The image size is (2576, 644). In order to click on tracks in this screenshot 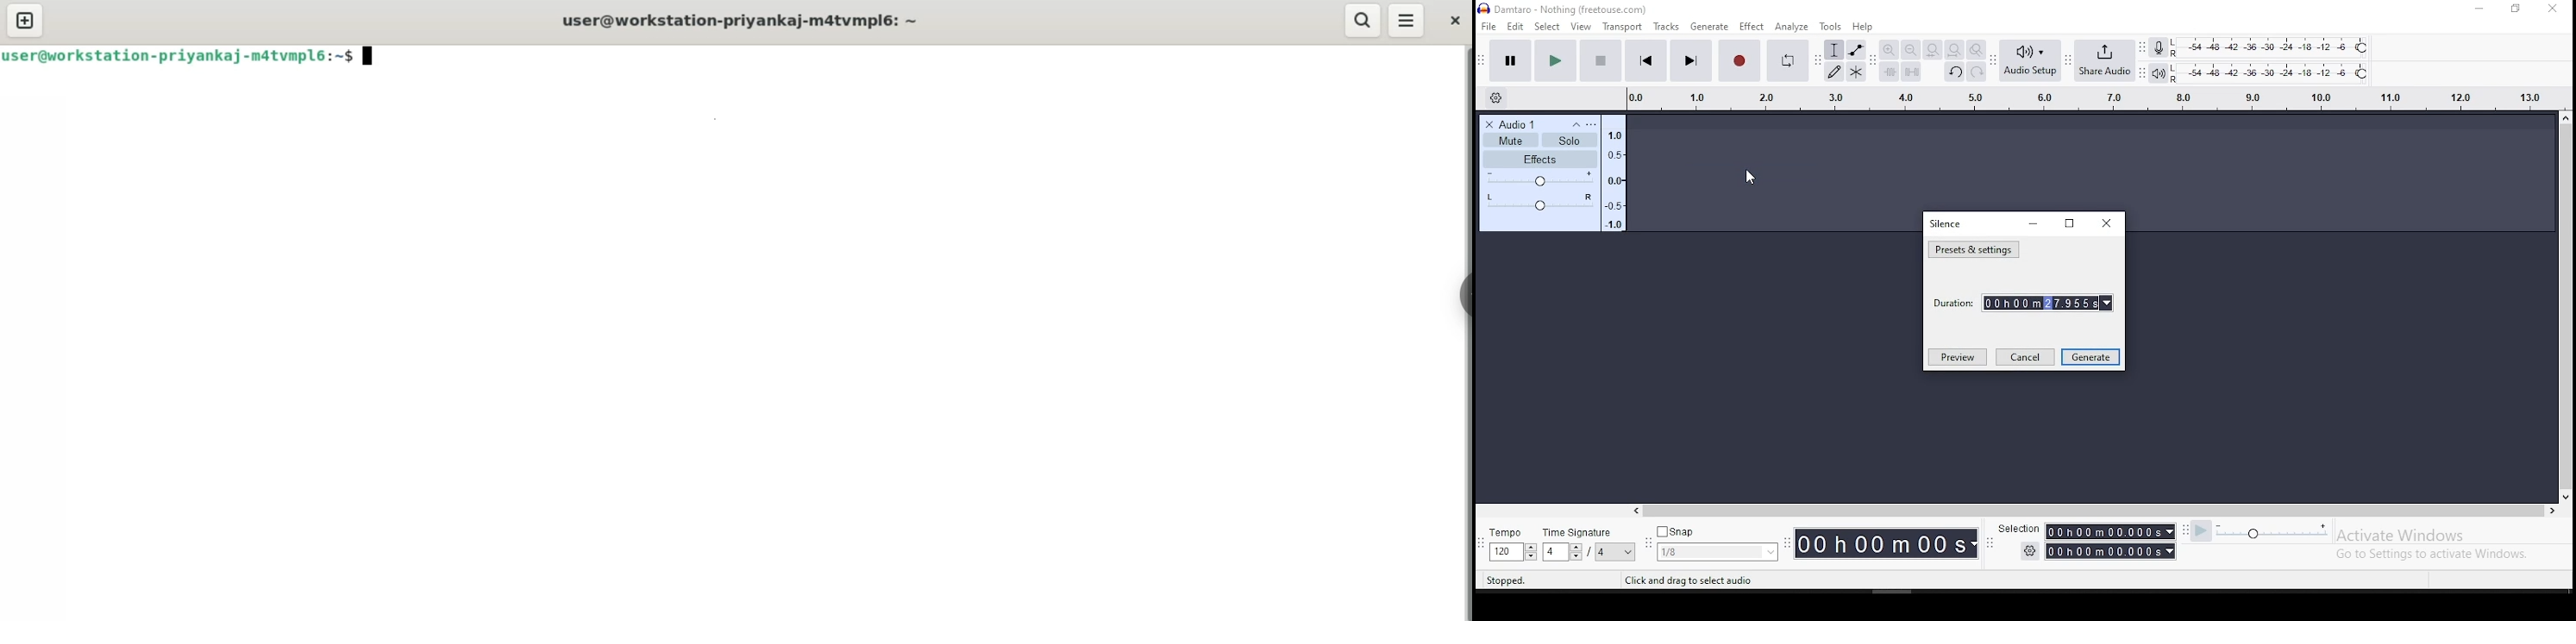, I will do `click(1665, 27)`.